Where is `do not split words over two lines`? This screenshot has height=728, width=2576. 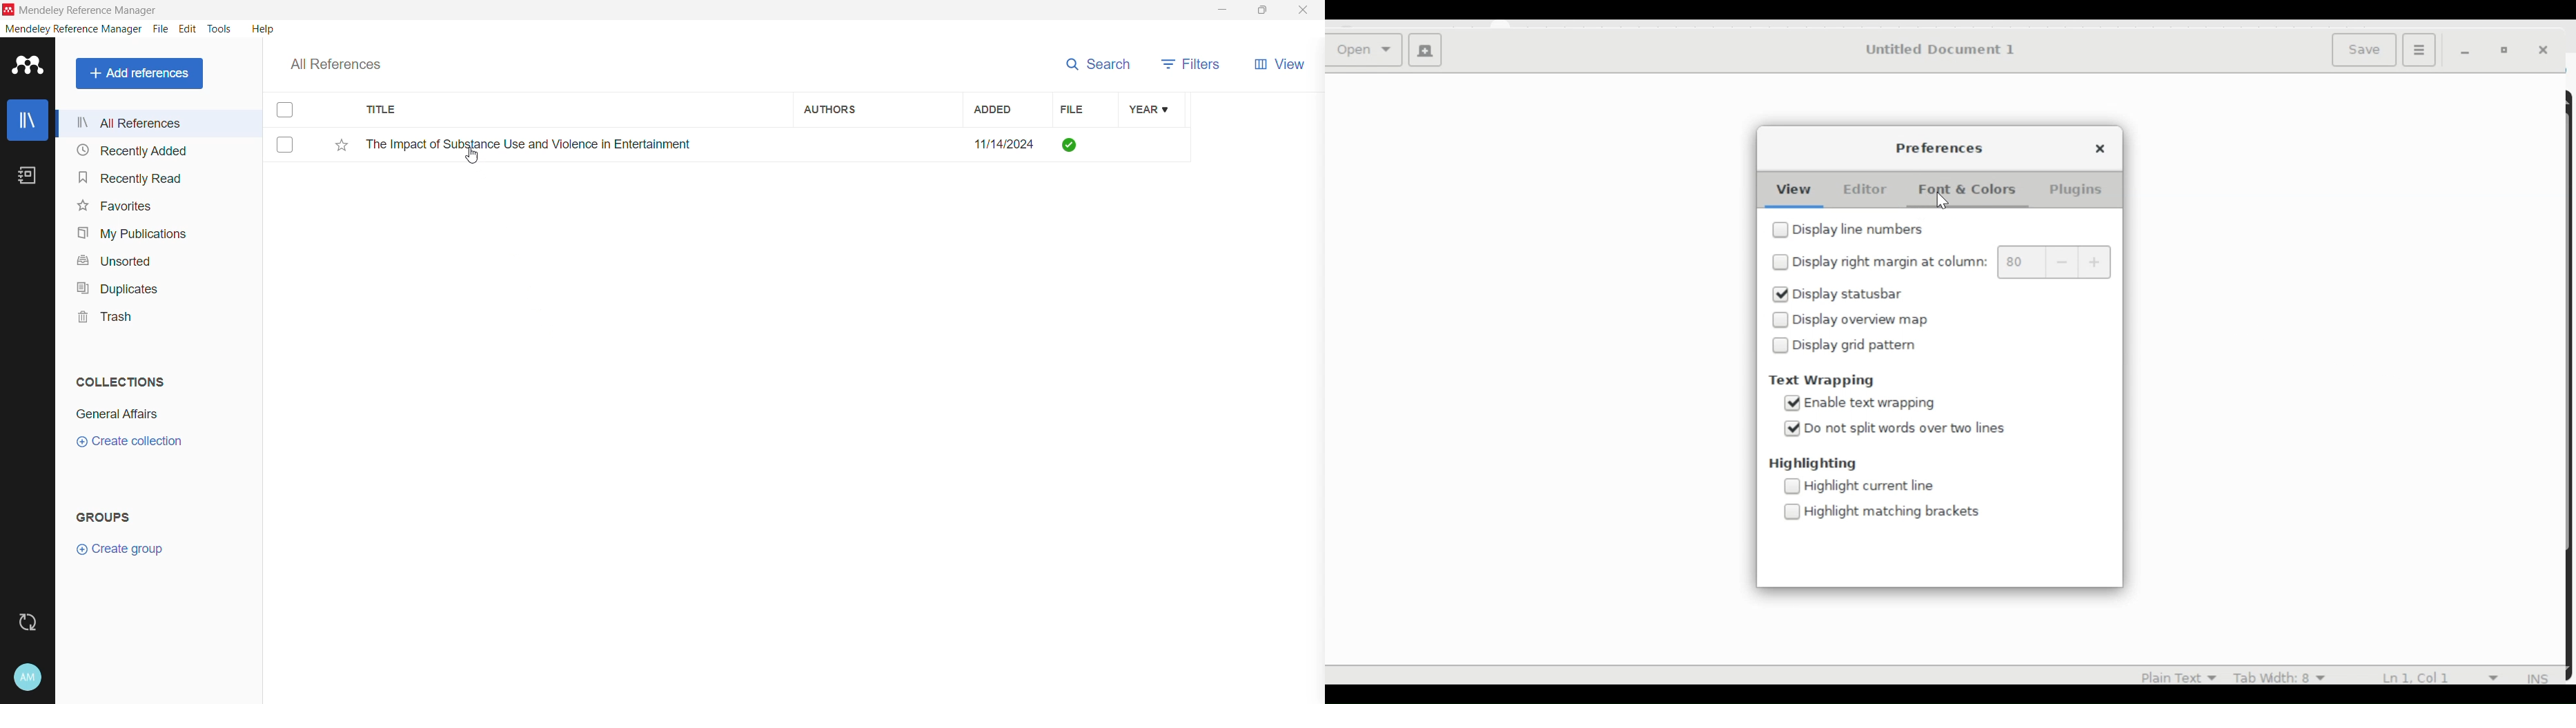
do not split words over two lines is located at coordinates (1913, 429).